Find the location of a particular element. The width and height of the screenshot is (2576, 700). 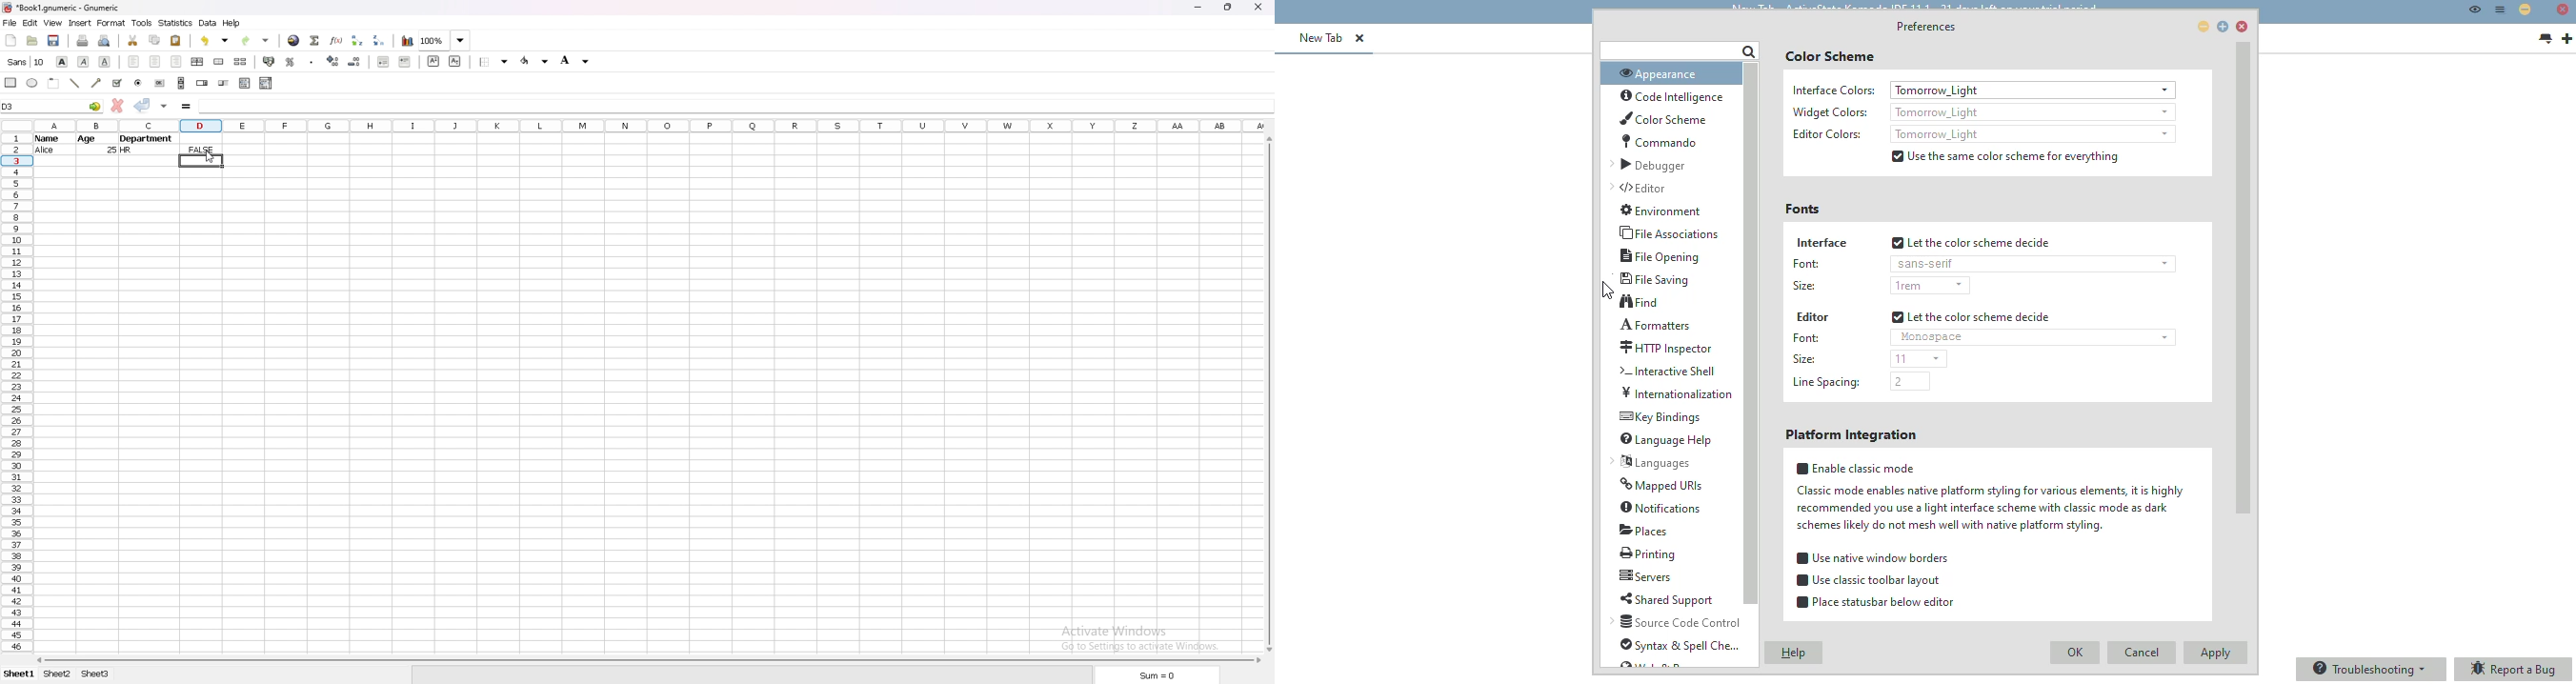

spin button is located at coordinates (203, 84).